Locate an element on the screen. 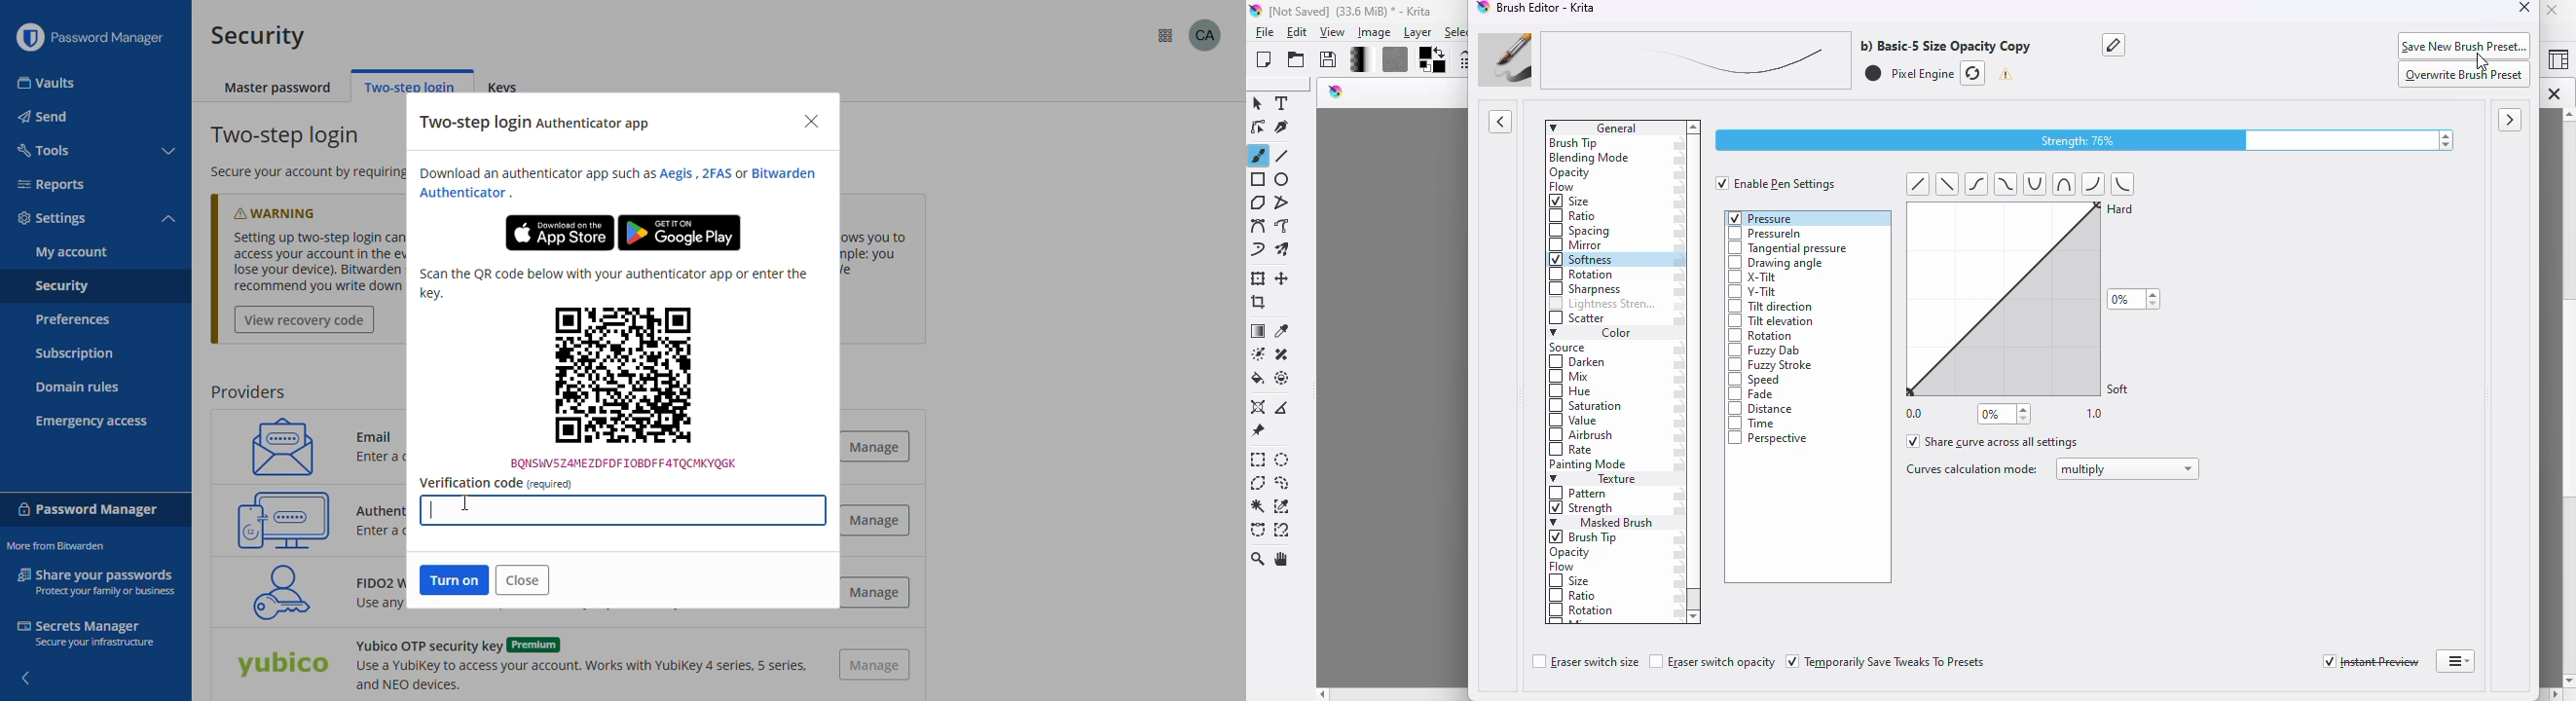  scan the QR code below with your authenticator app or enter the key. is located at coordinates (613, 283).